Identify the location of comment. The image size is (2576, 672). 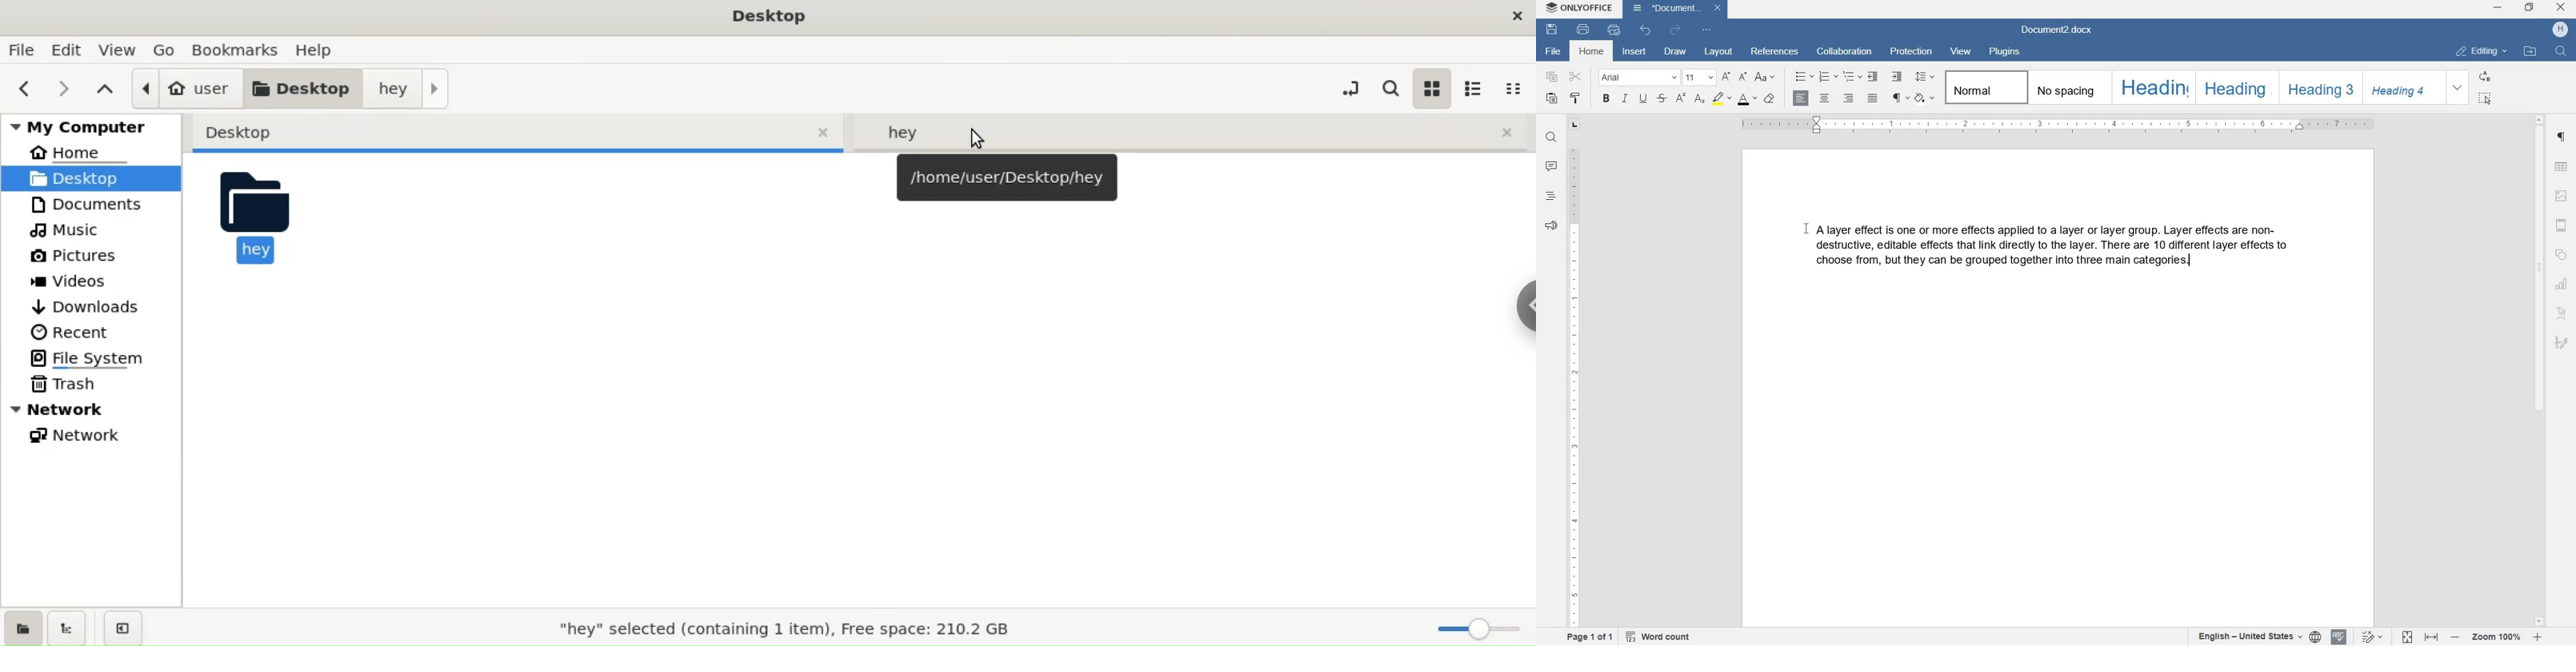
(1552, 166).